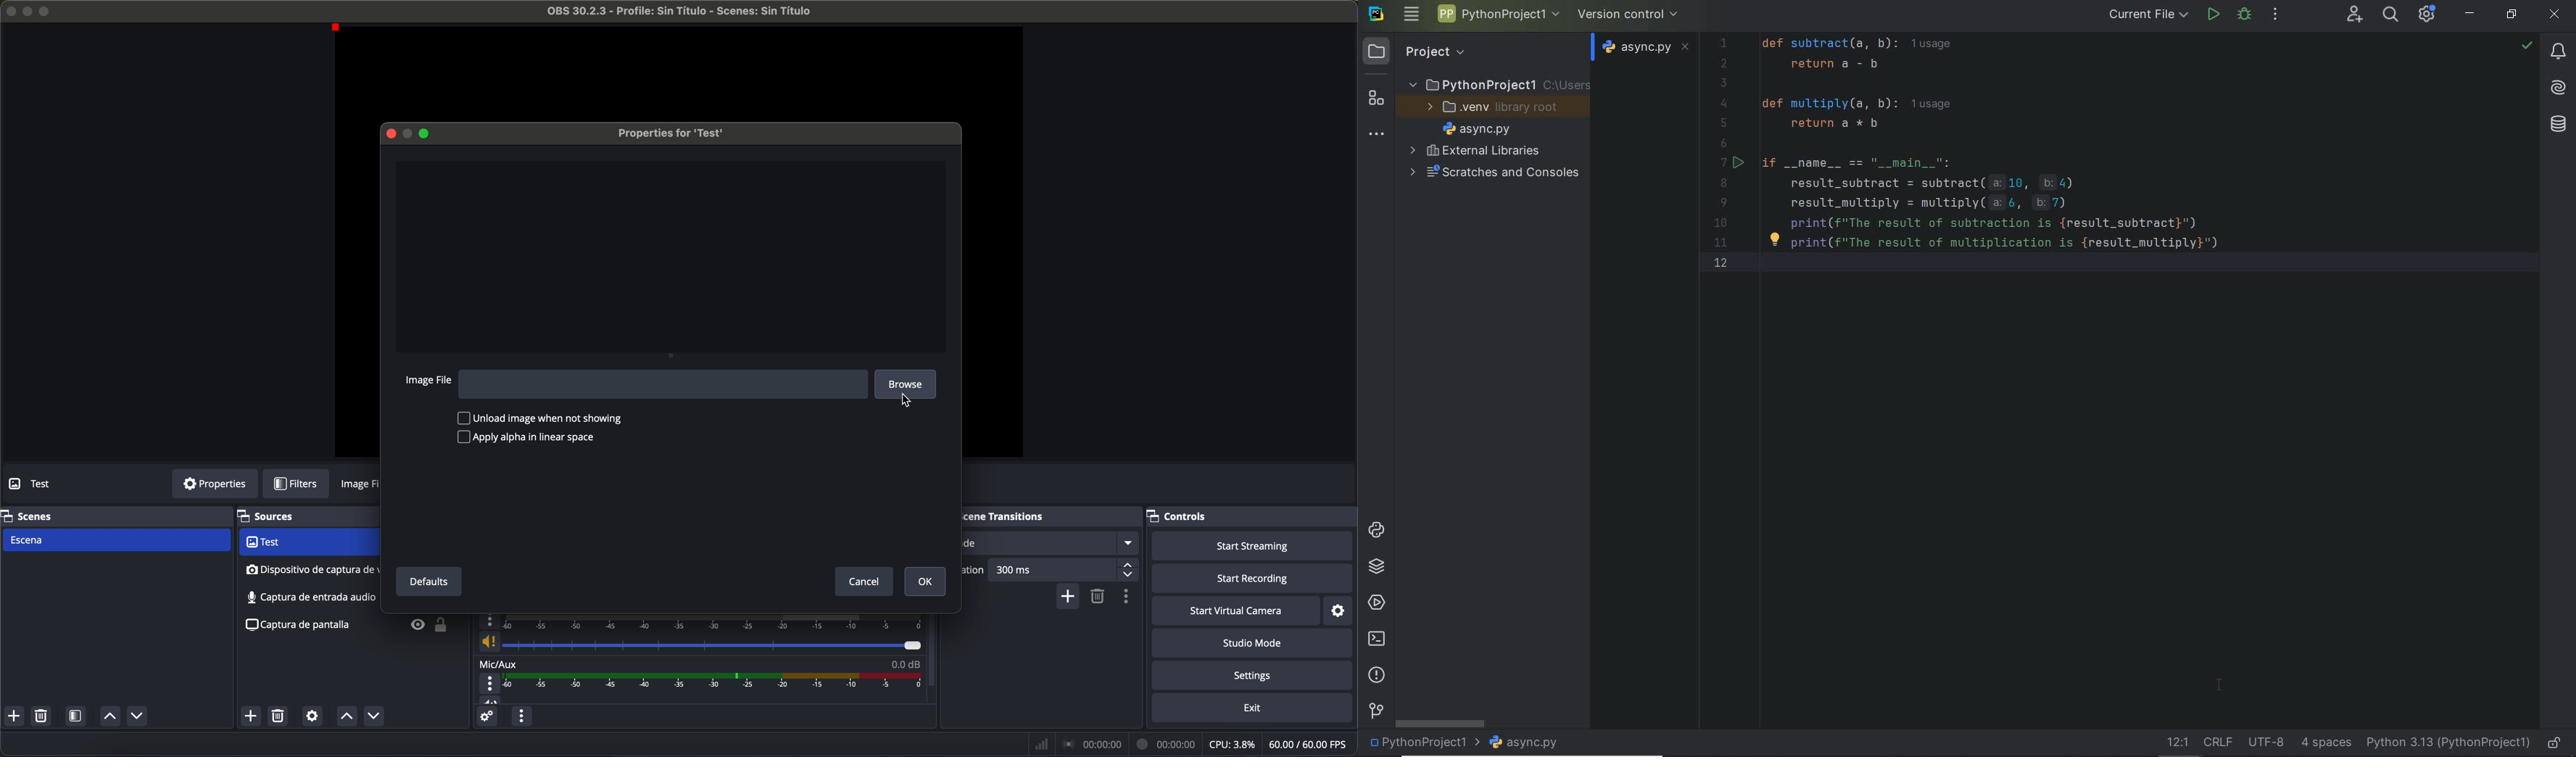 This screenshot has width=2576, height=784. What do you see at coordinates (428, 133) in the screenshot?
I see `maximize` at bounding box center [428, 133].